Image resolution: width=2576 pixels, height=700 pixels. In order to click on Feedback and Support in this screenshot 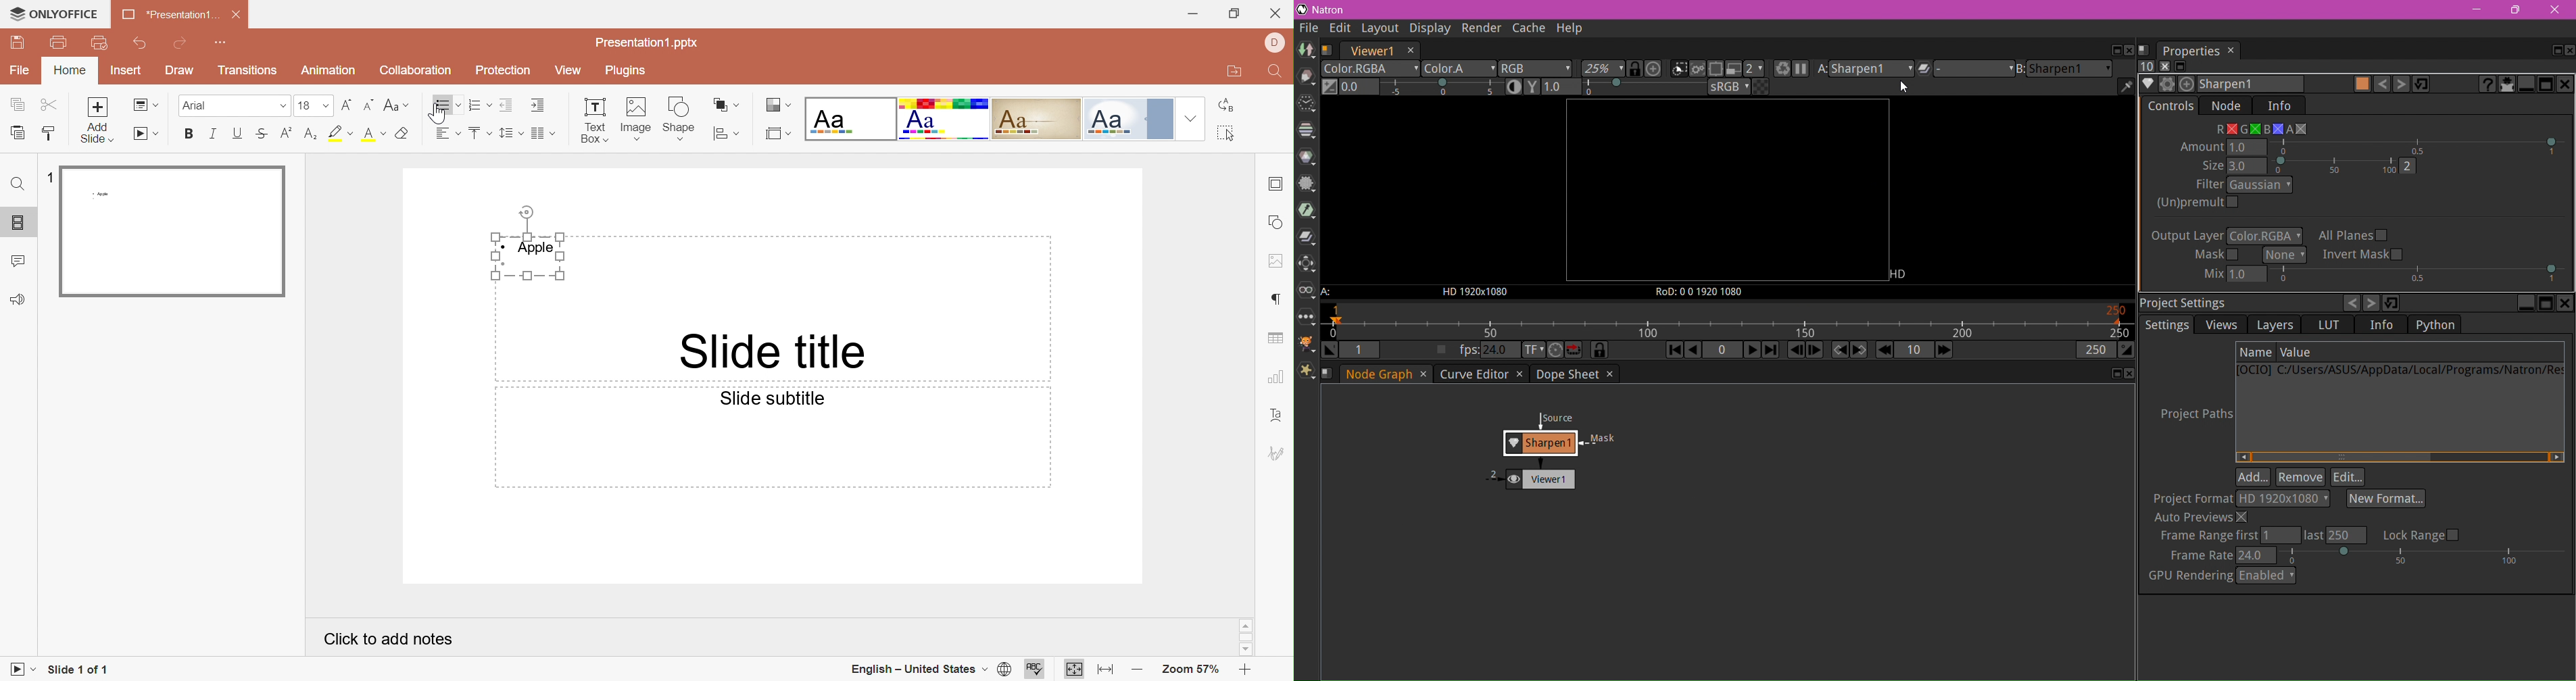, I will do `click(18, 299)`.